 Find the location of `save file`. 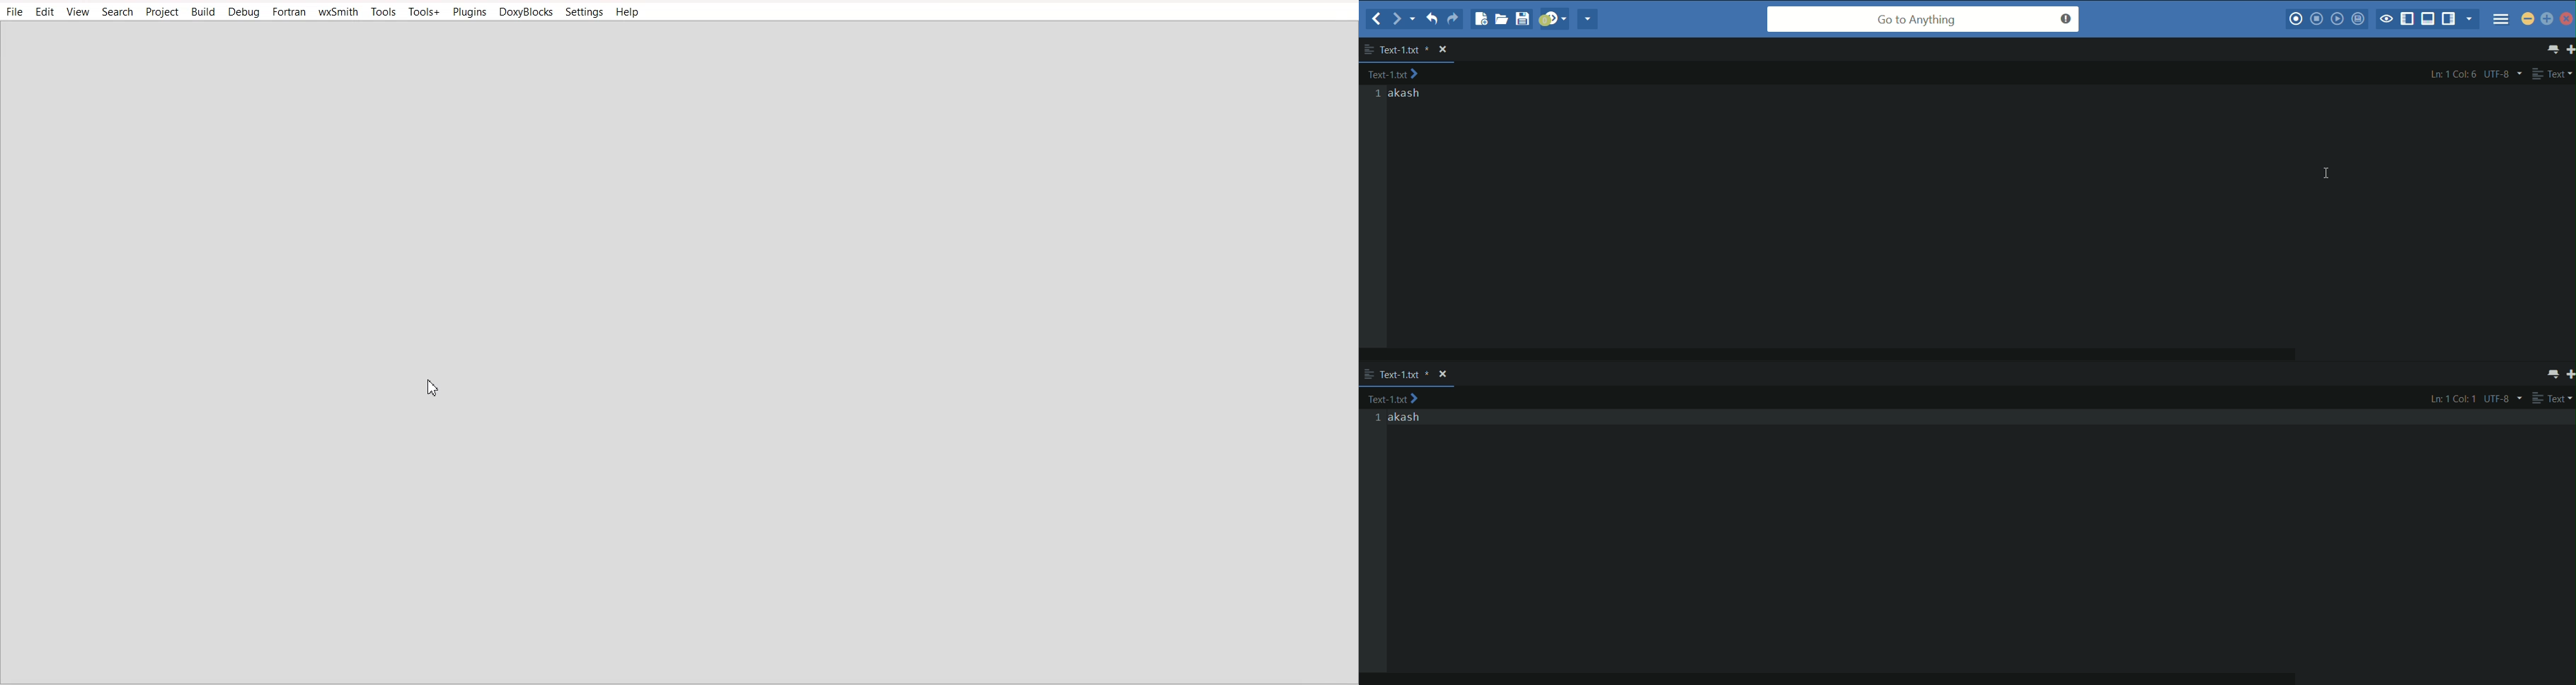

save file is located at coordinates (1525, 18).